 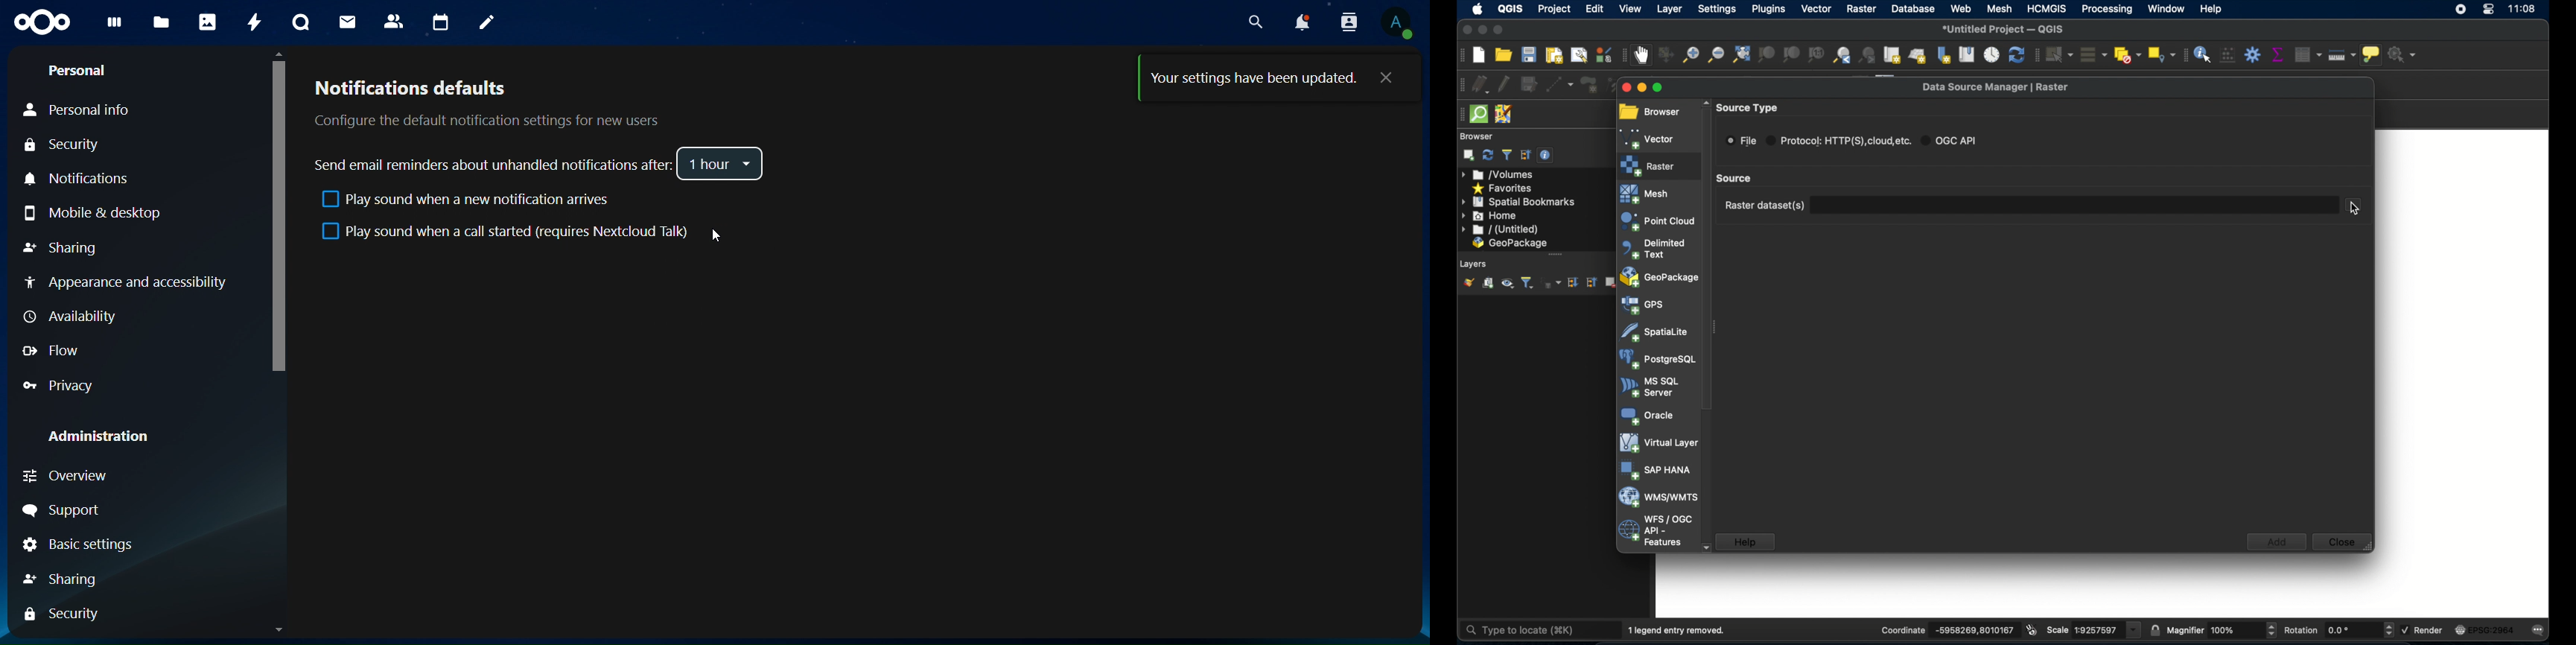 I want to click on project, so click(x=1555, y=8).